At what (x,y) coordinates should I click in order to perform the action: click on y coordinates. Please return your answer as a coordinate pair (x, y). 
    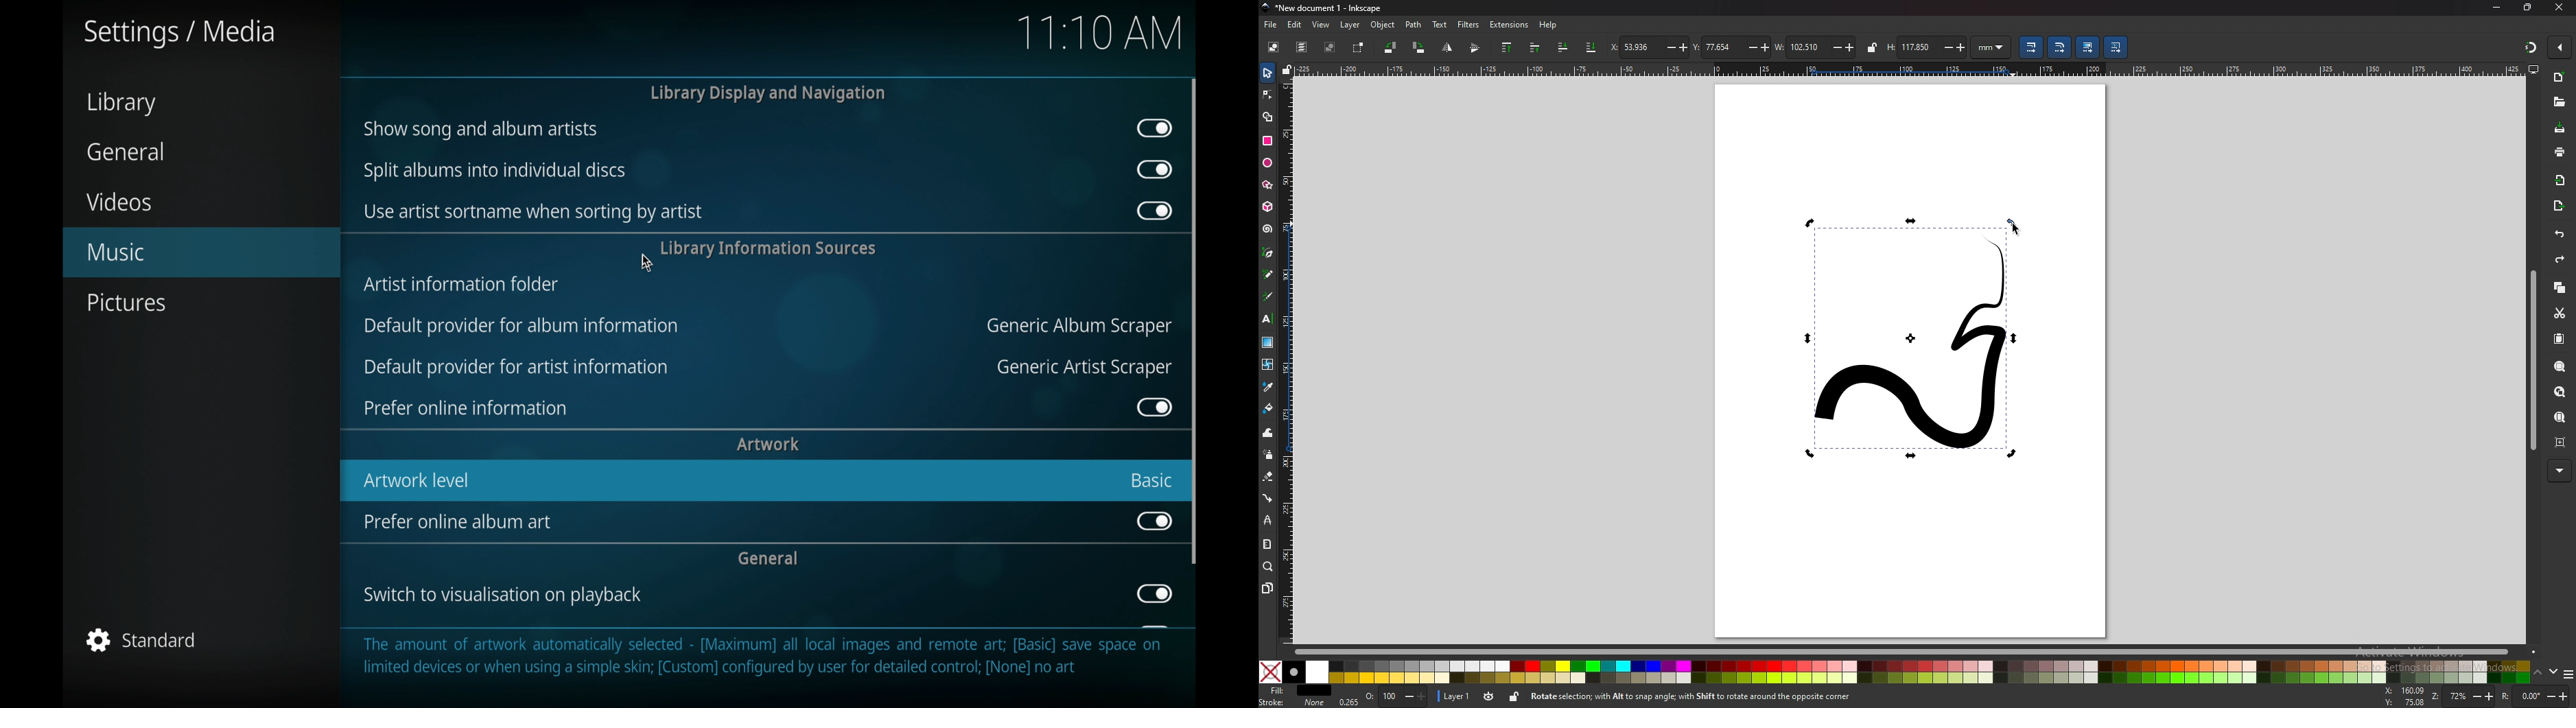
    Looking at the image, I should click on (1729, 47).